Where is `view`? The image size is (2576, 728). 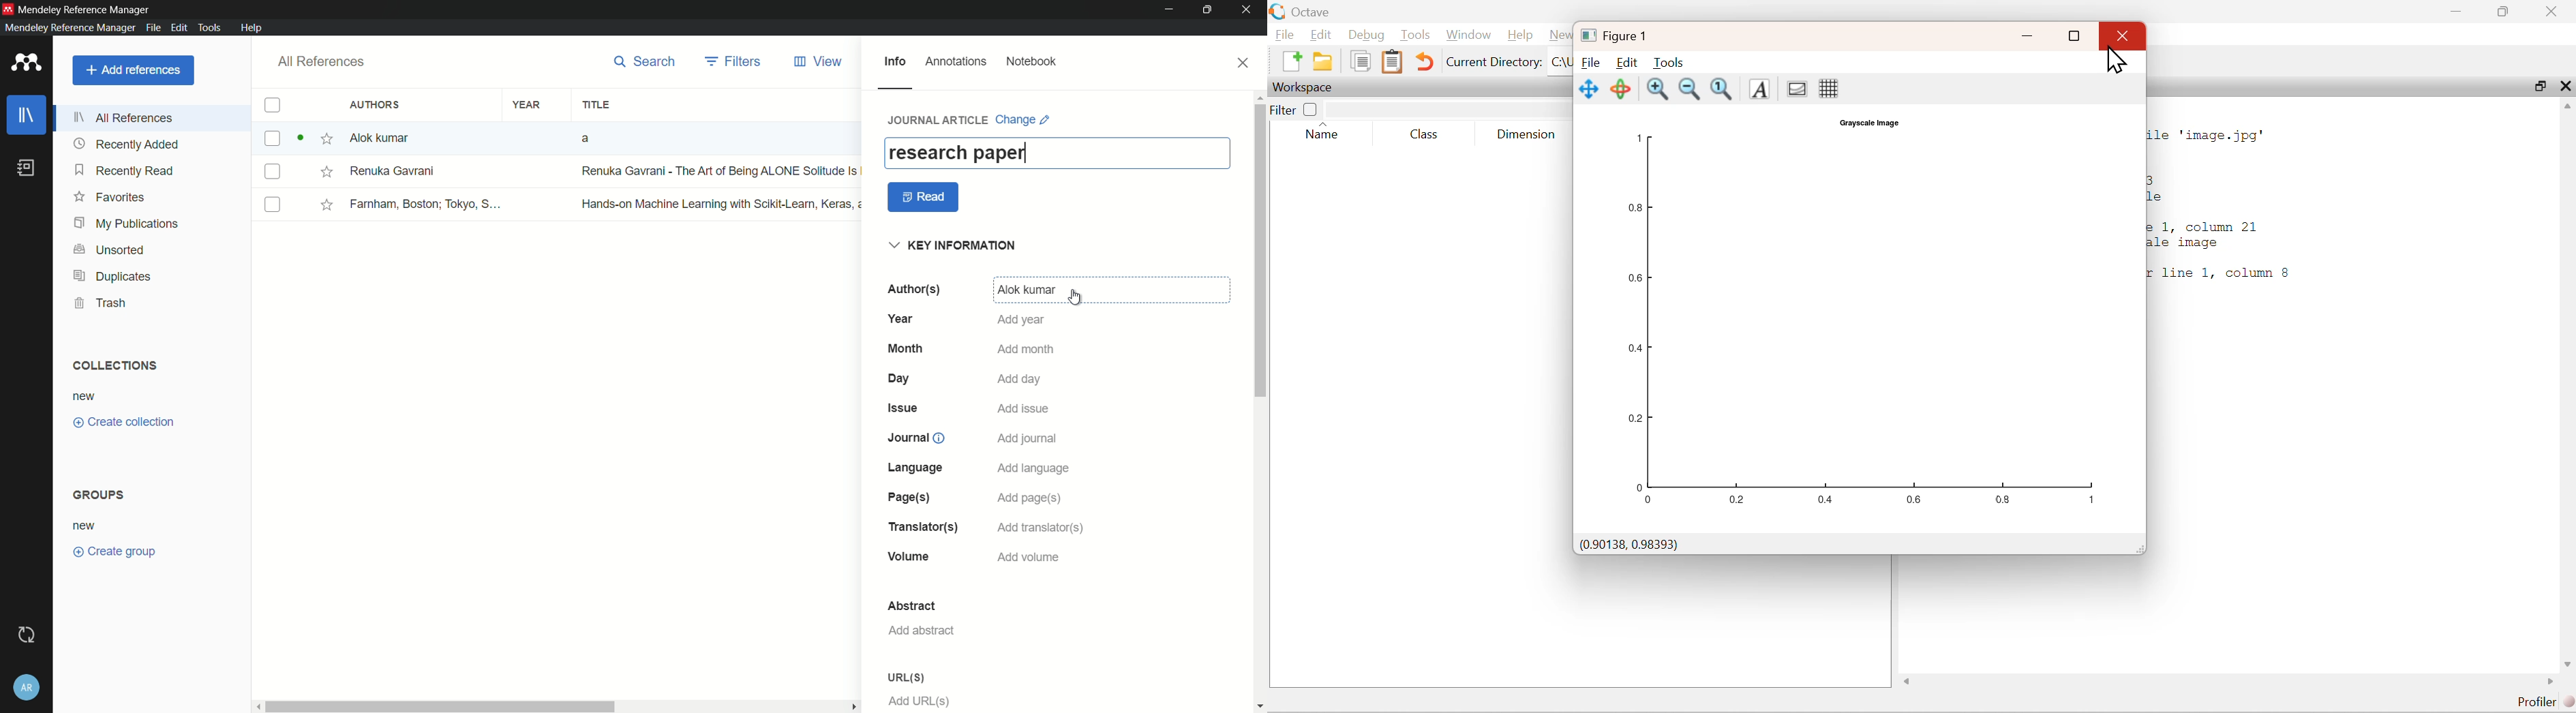
view is located at coordinates (819, 62).